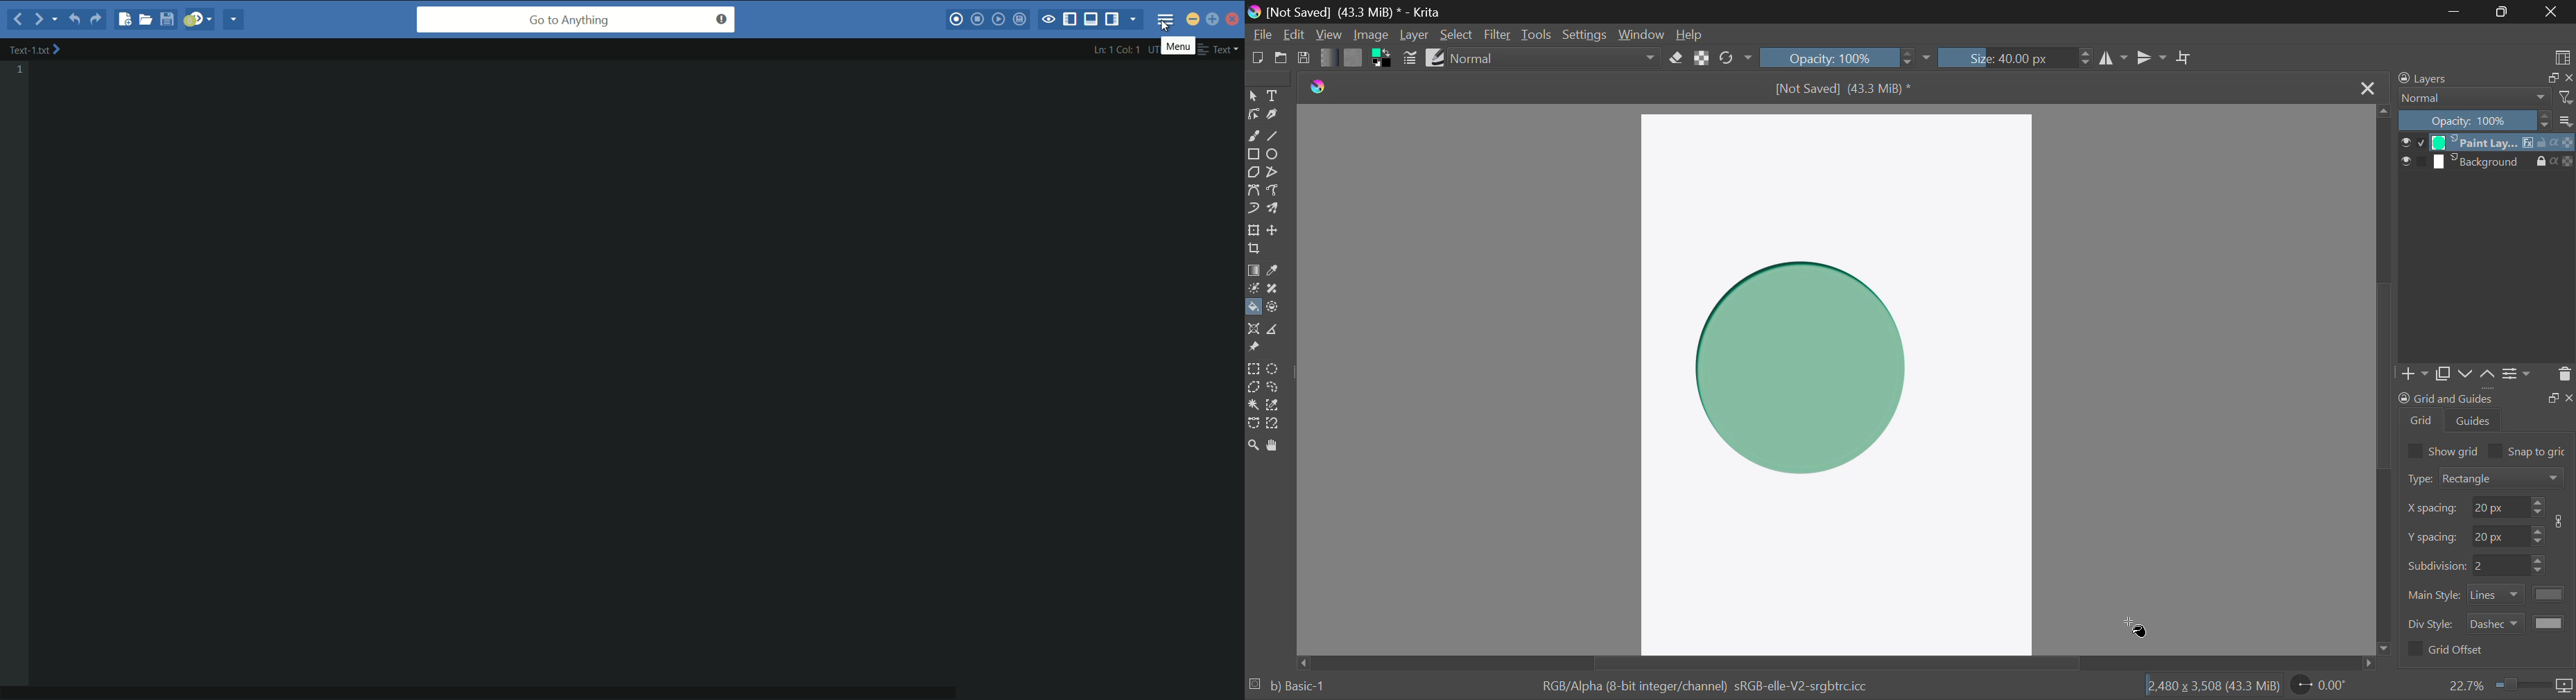 This screenshot has width=2576, height=700. What do you see at coordinates (1641, 36) in the screenshot?
I see `Window` at bounding box center [1641, 36].